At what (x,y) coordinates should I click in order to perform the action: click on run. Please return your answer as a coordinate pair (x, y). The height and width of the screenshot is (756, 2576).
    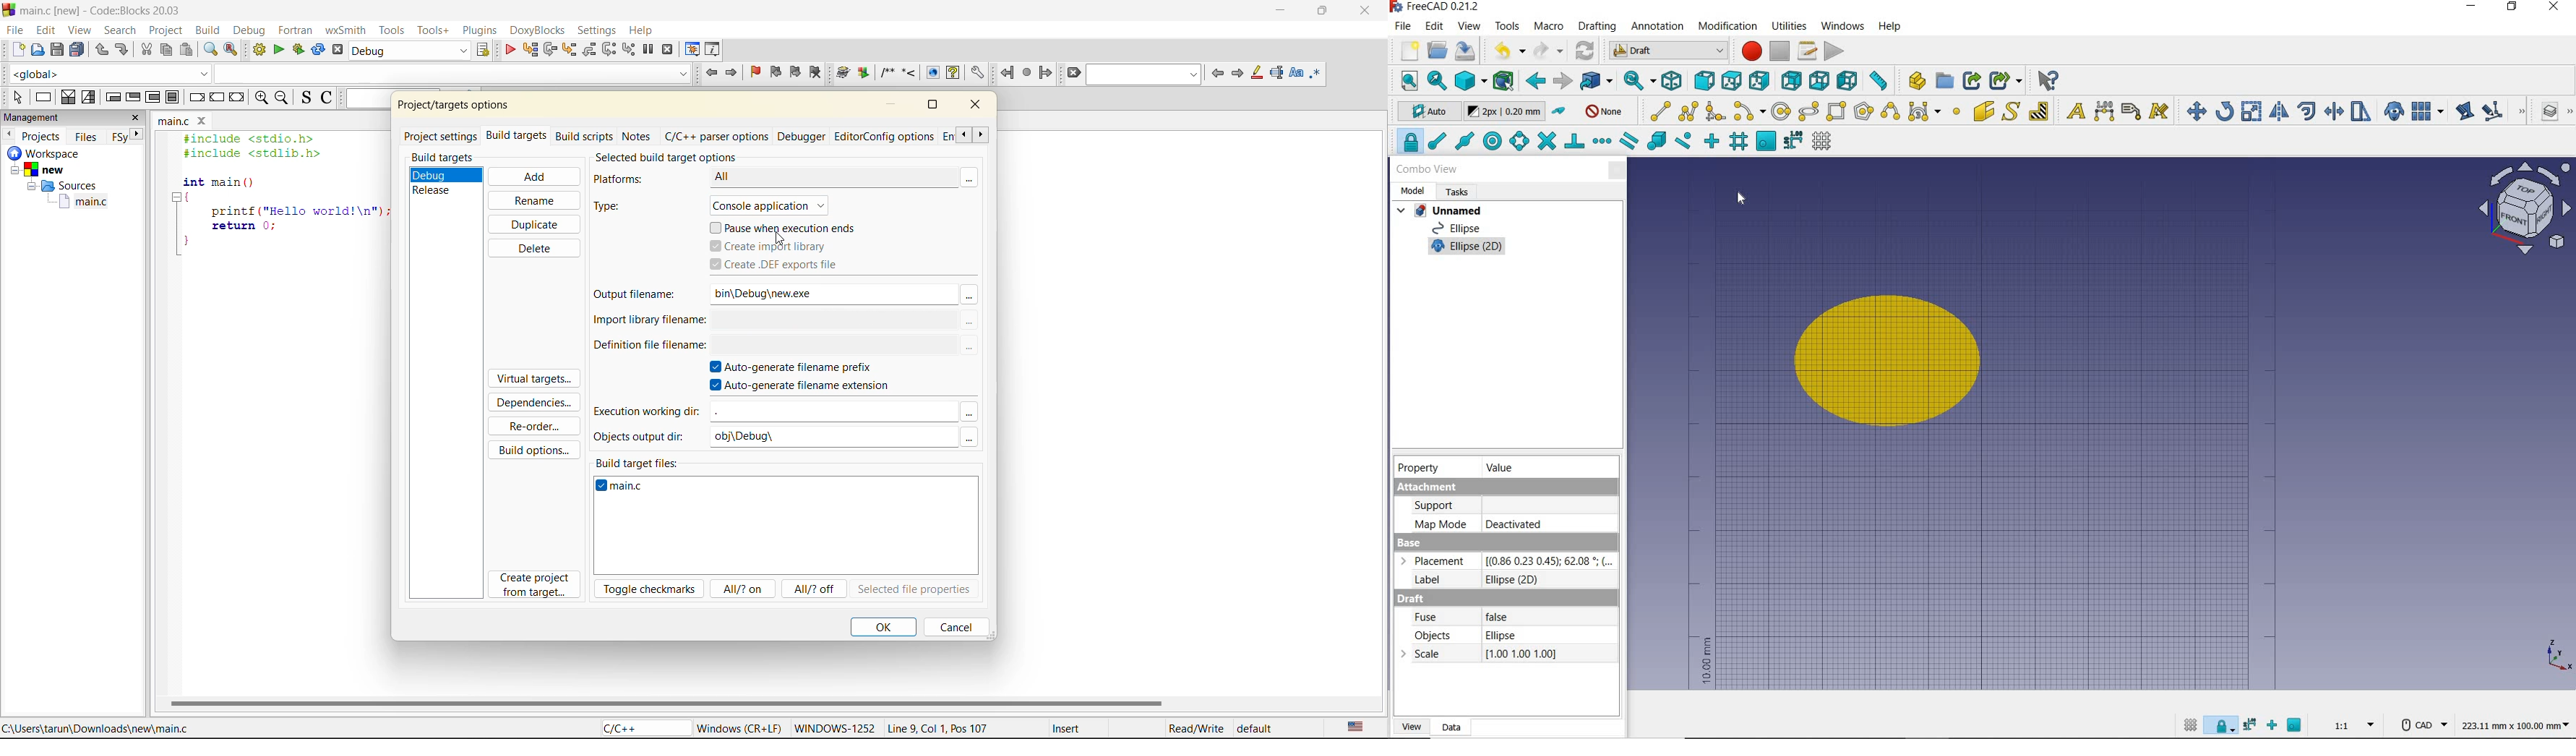
    Looking at the image, I should click on (278, 51).